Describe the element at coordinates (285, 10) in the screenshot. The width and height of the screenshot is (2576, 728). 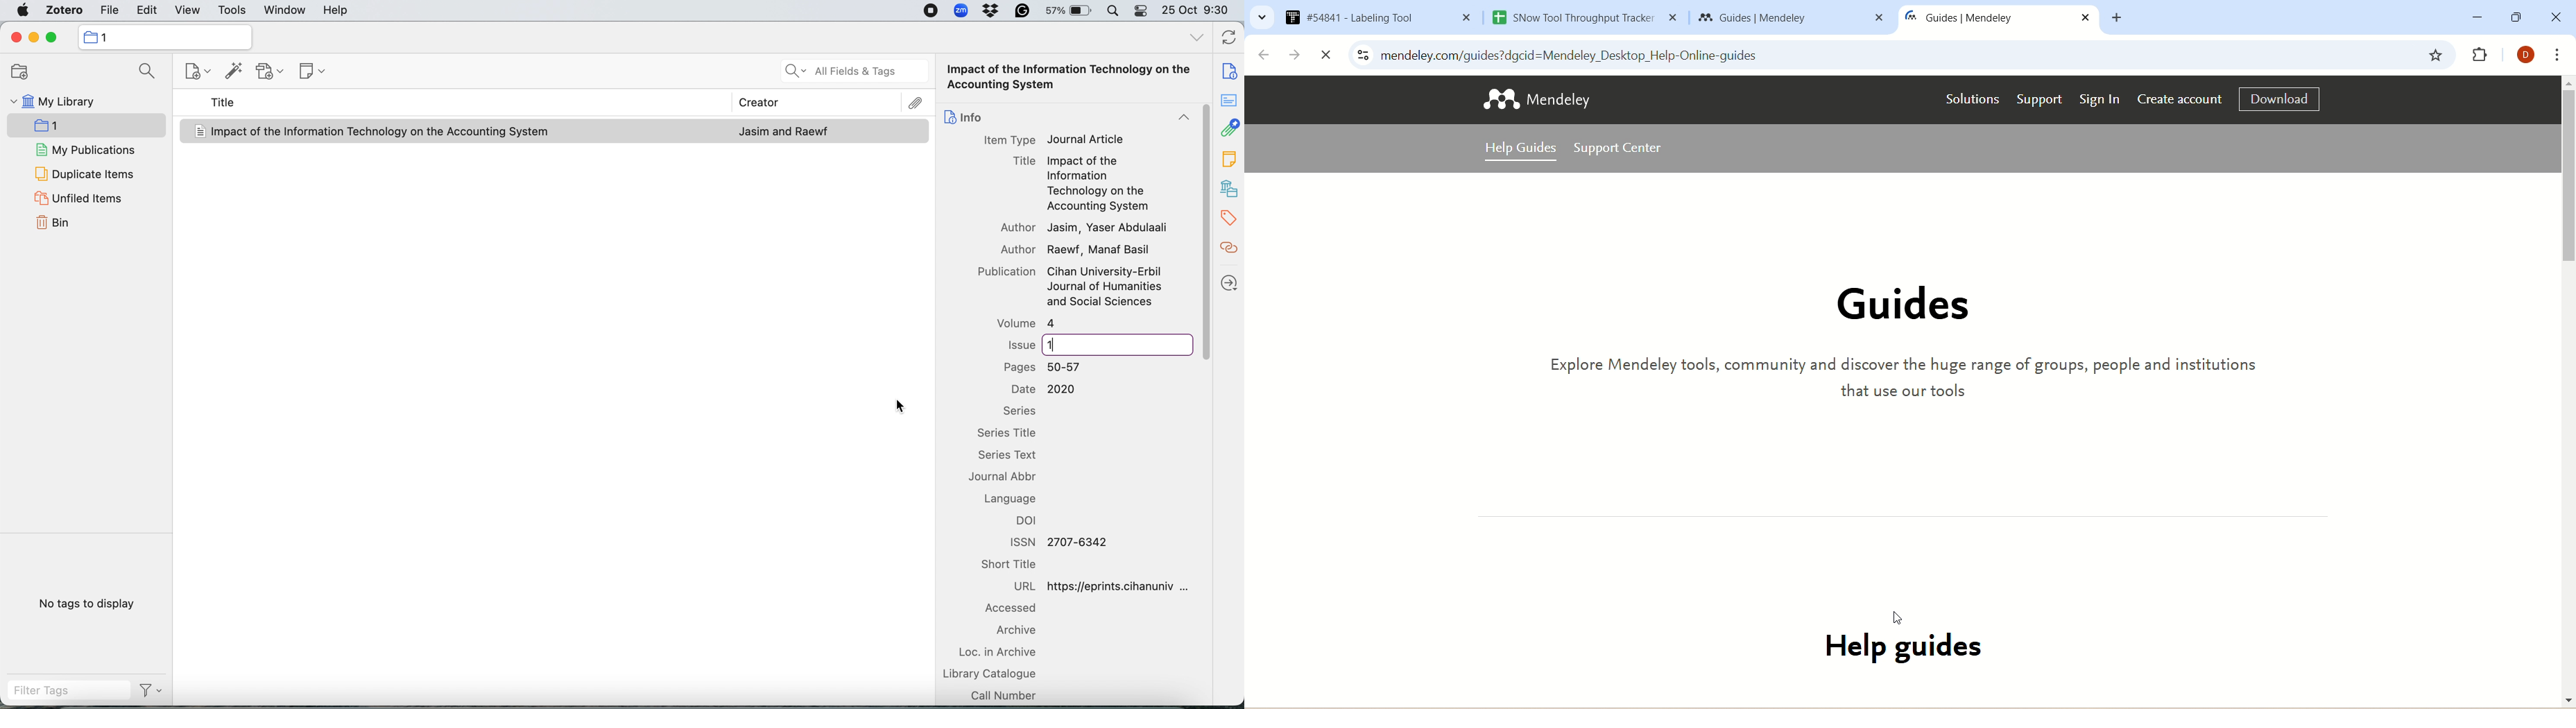
I see `window` at that location.